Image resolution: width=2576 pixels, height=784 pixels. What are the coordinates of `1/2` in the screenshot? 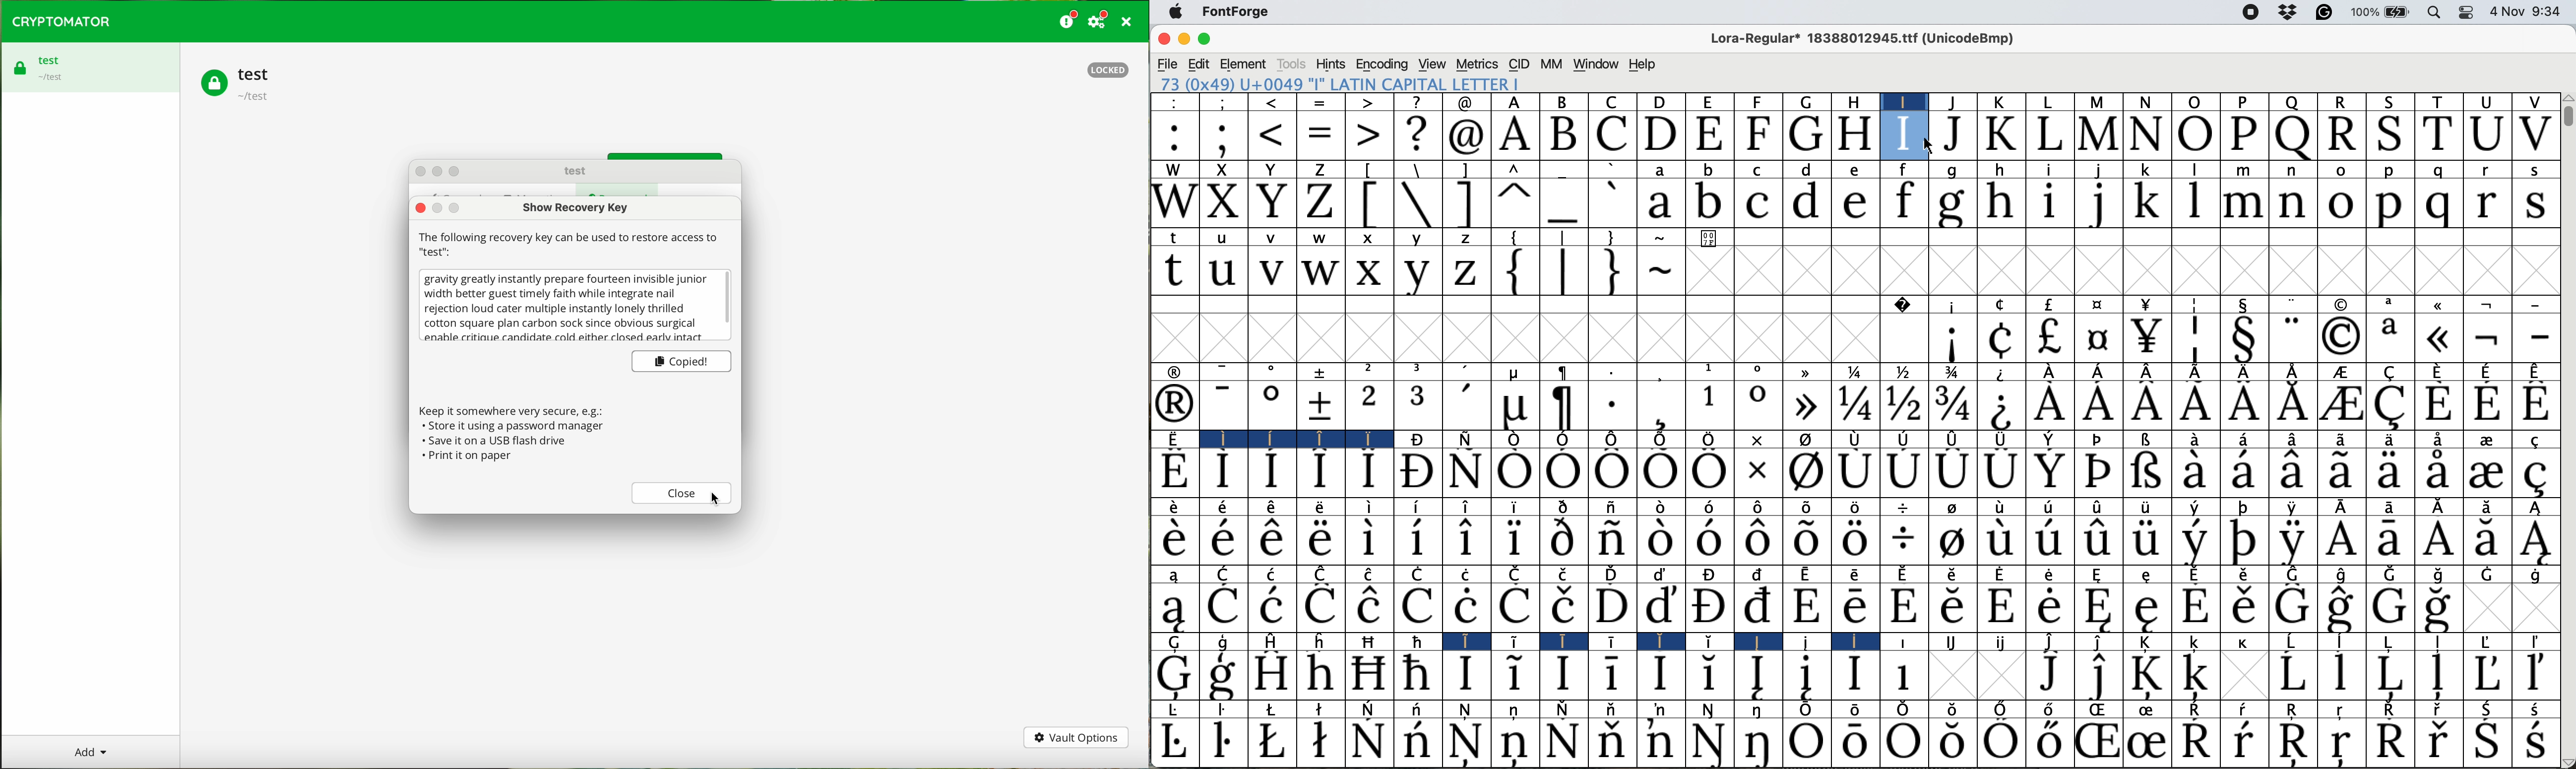 It's located at (1904, 371).